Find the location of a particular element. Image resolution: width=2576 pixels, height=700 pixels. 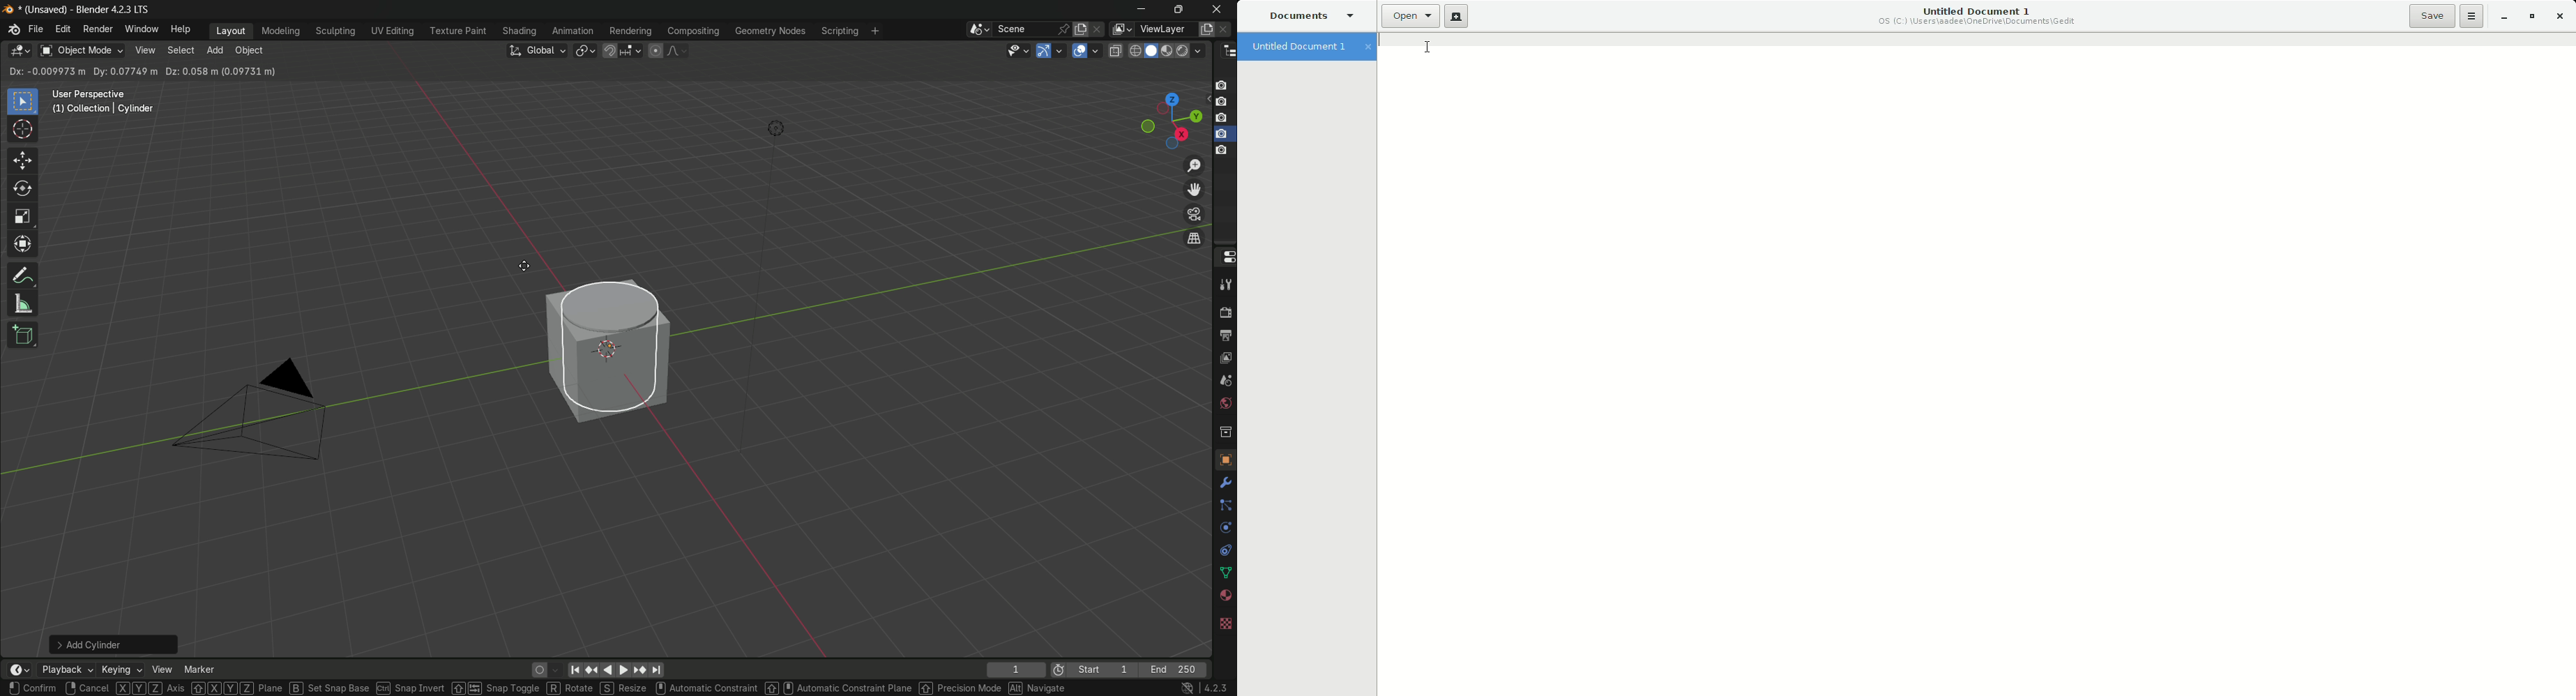

edit menu is located at coordinates (63, 30).